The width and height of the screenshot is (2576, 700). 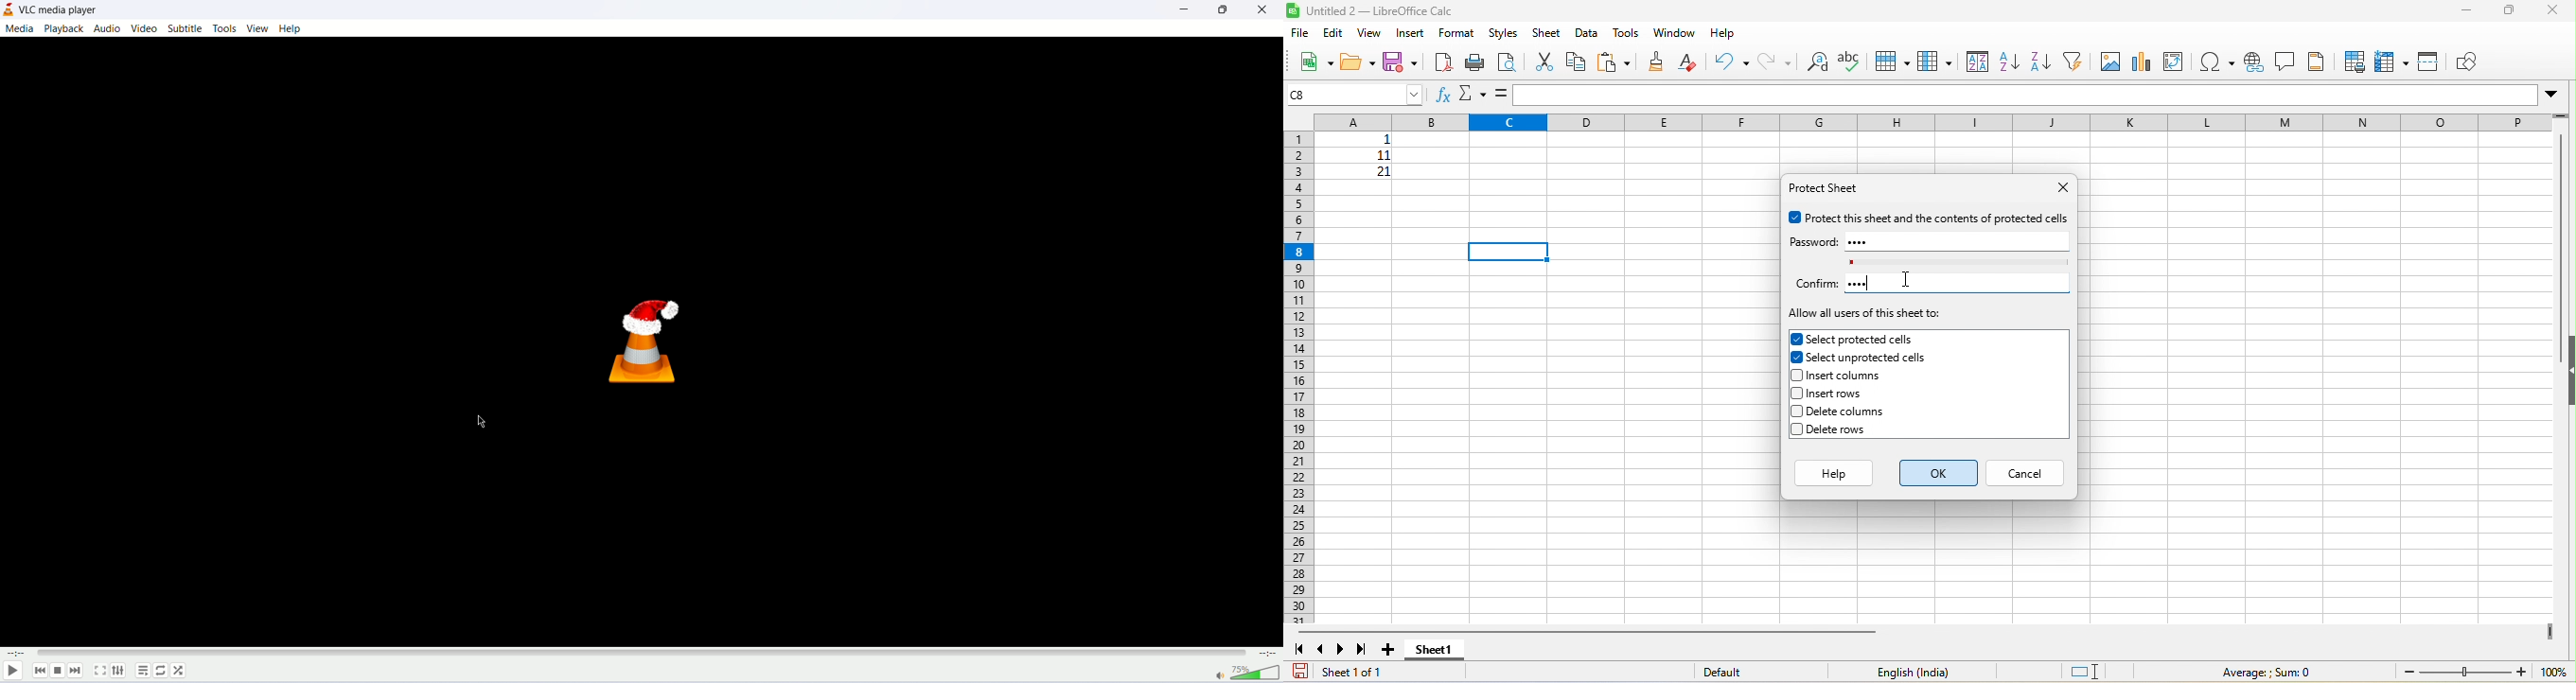 What do you see at coordinates (1614, 62) in the screenshot?
I see `paste` at bounding box center [1614, 62].